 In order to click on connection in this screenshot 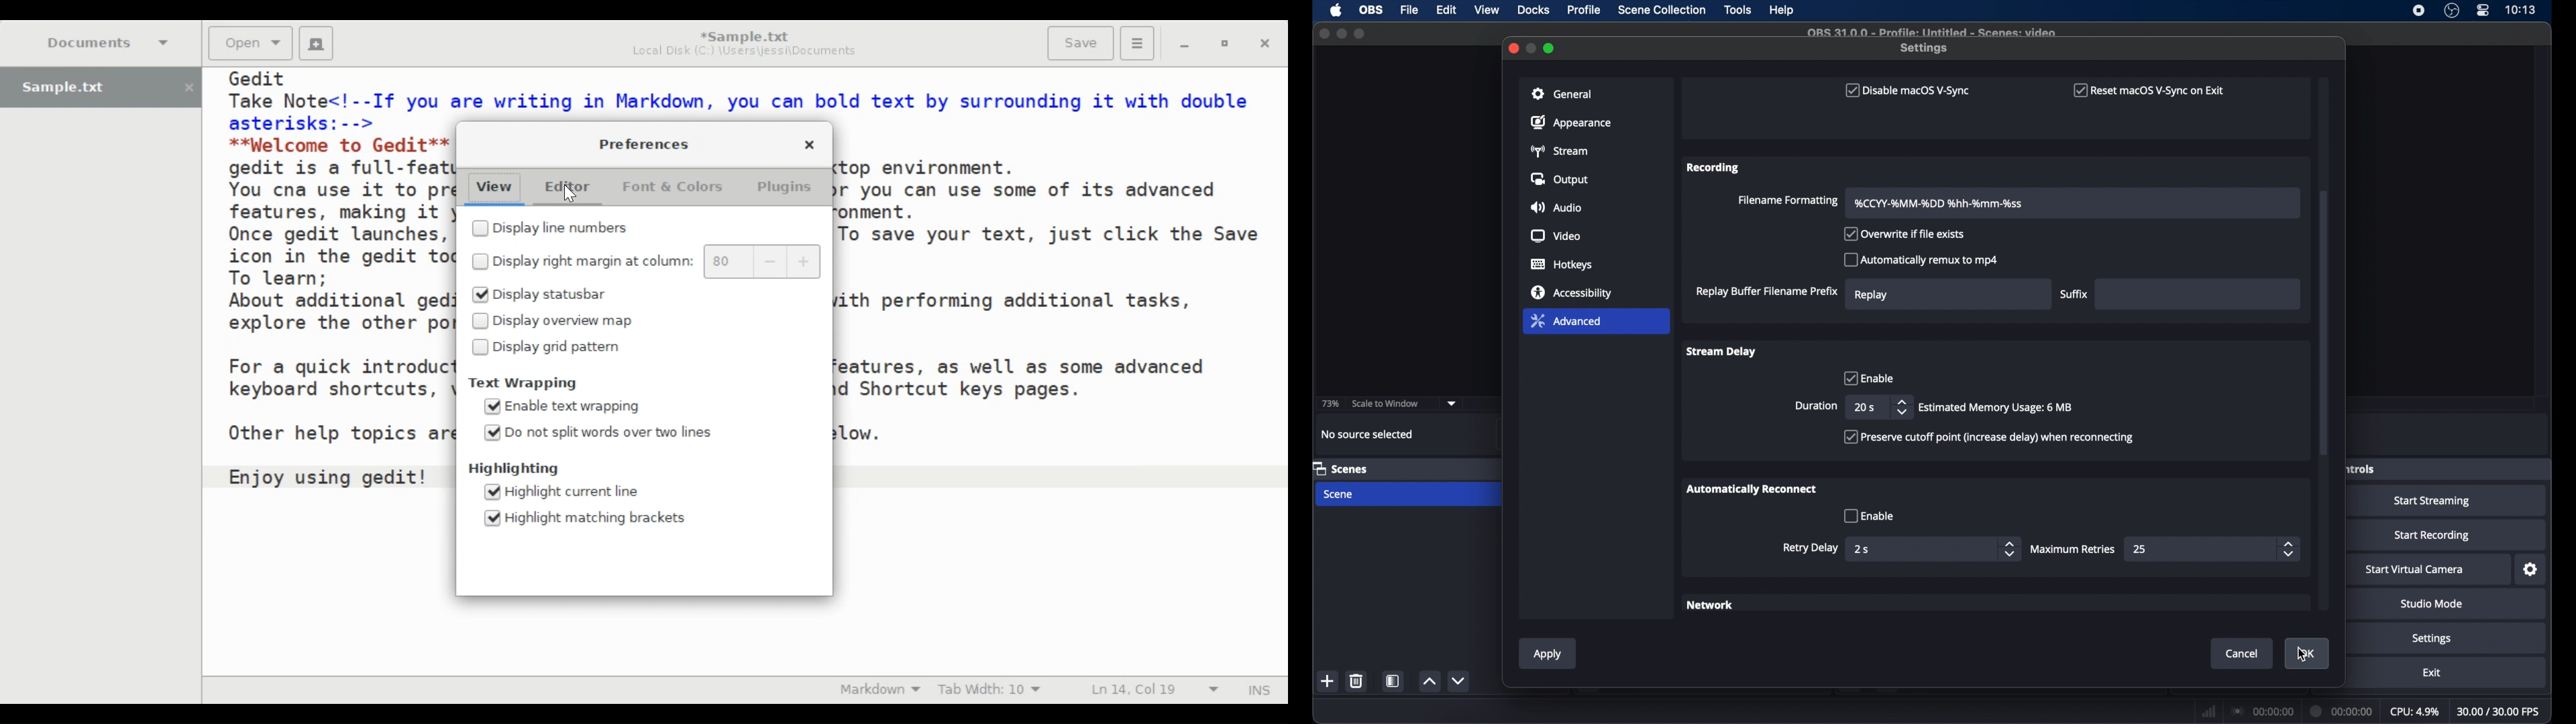, I will do `click(2261, 711)`.